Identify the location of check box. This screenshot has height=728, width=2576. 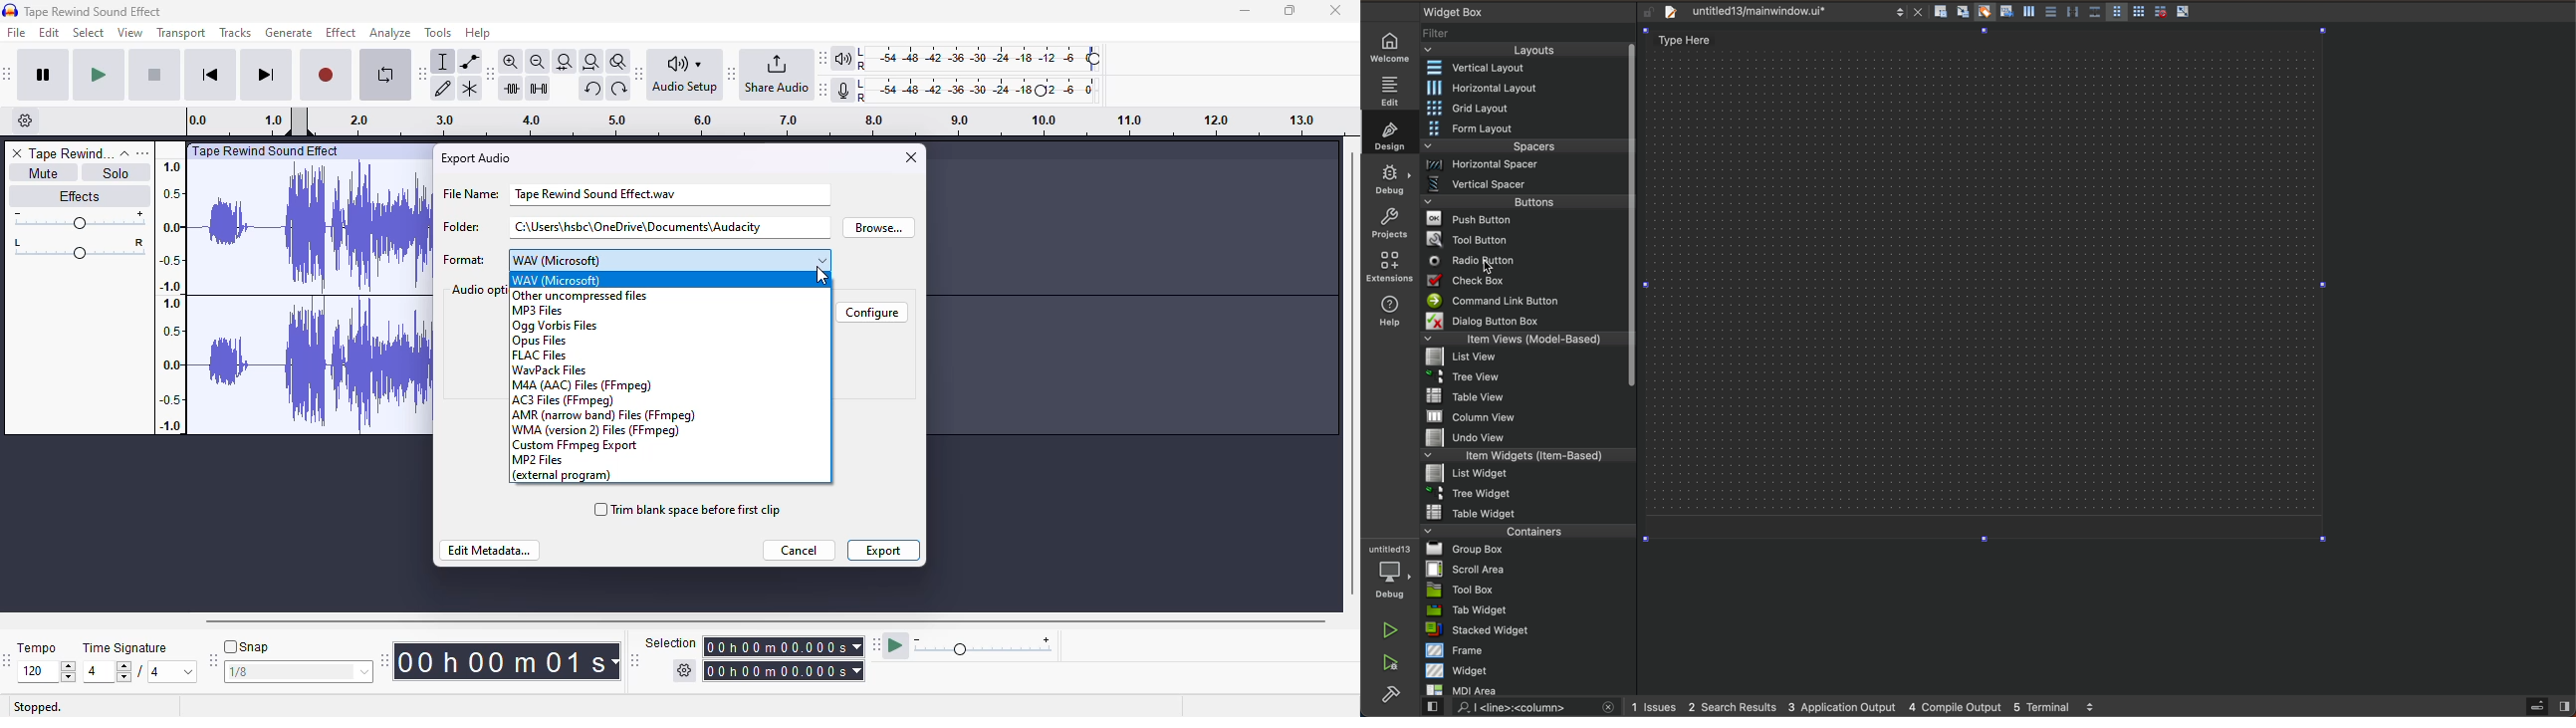
(1524, 282).